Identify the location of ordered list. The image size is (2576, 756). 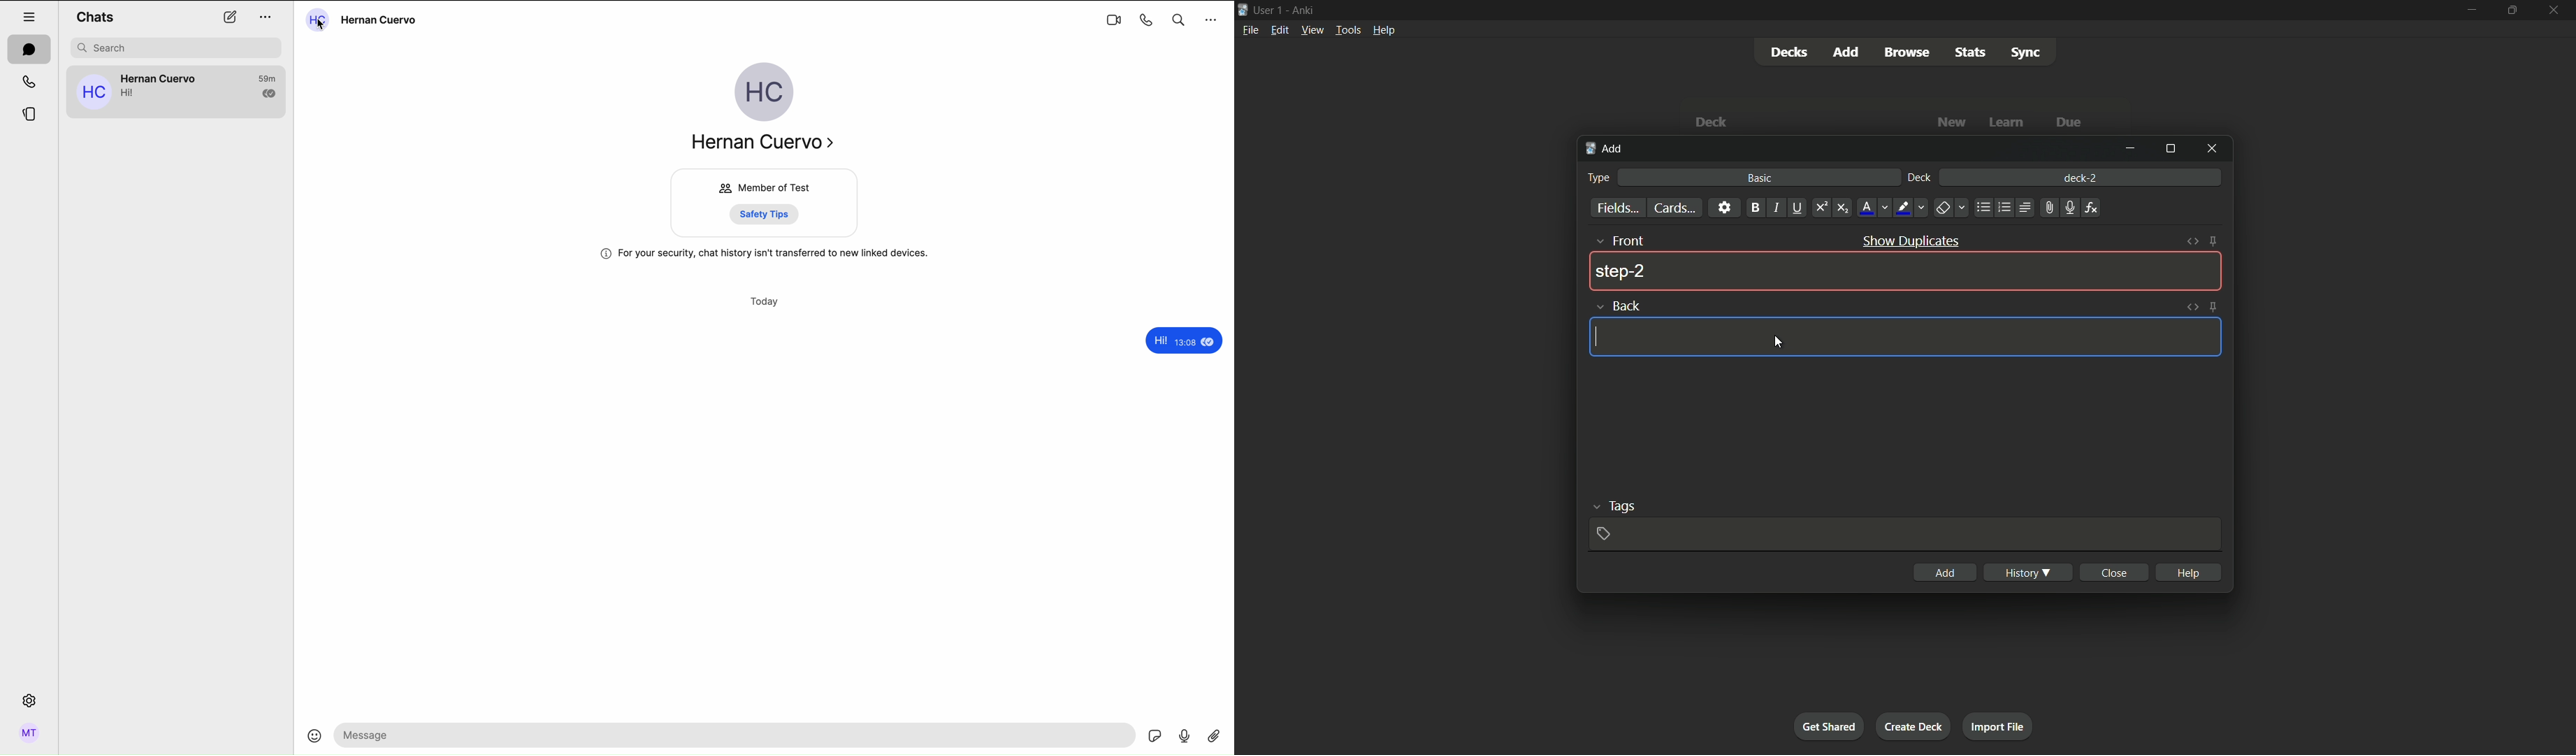
(2003, 208).